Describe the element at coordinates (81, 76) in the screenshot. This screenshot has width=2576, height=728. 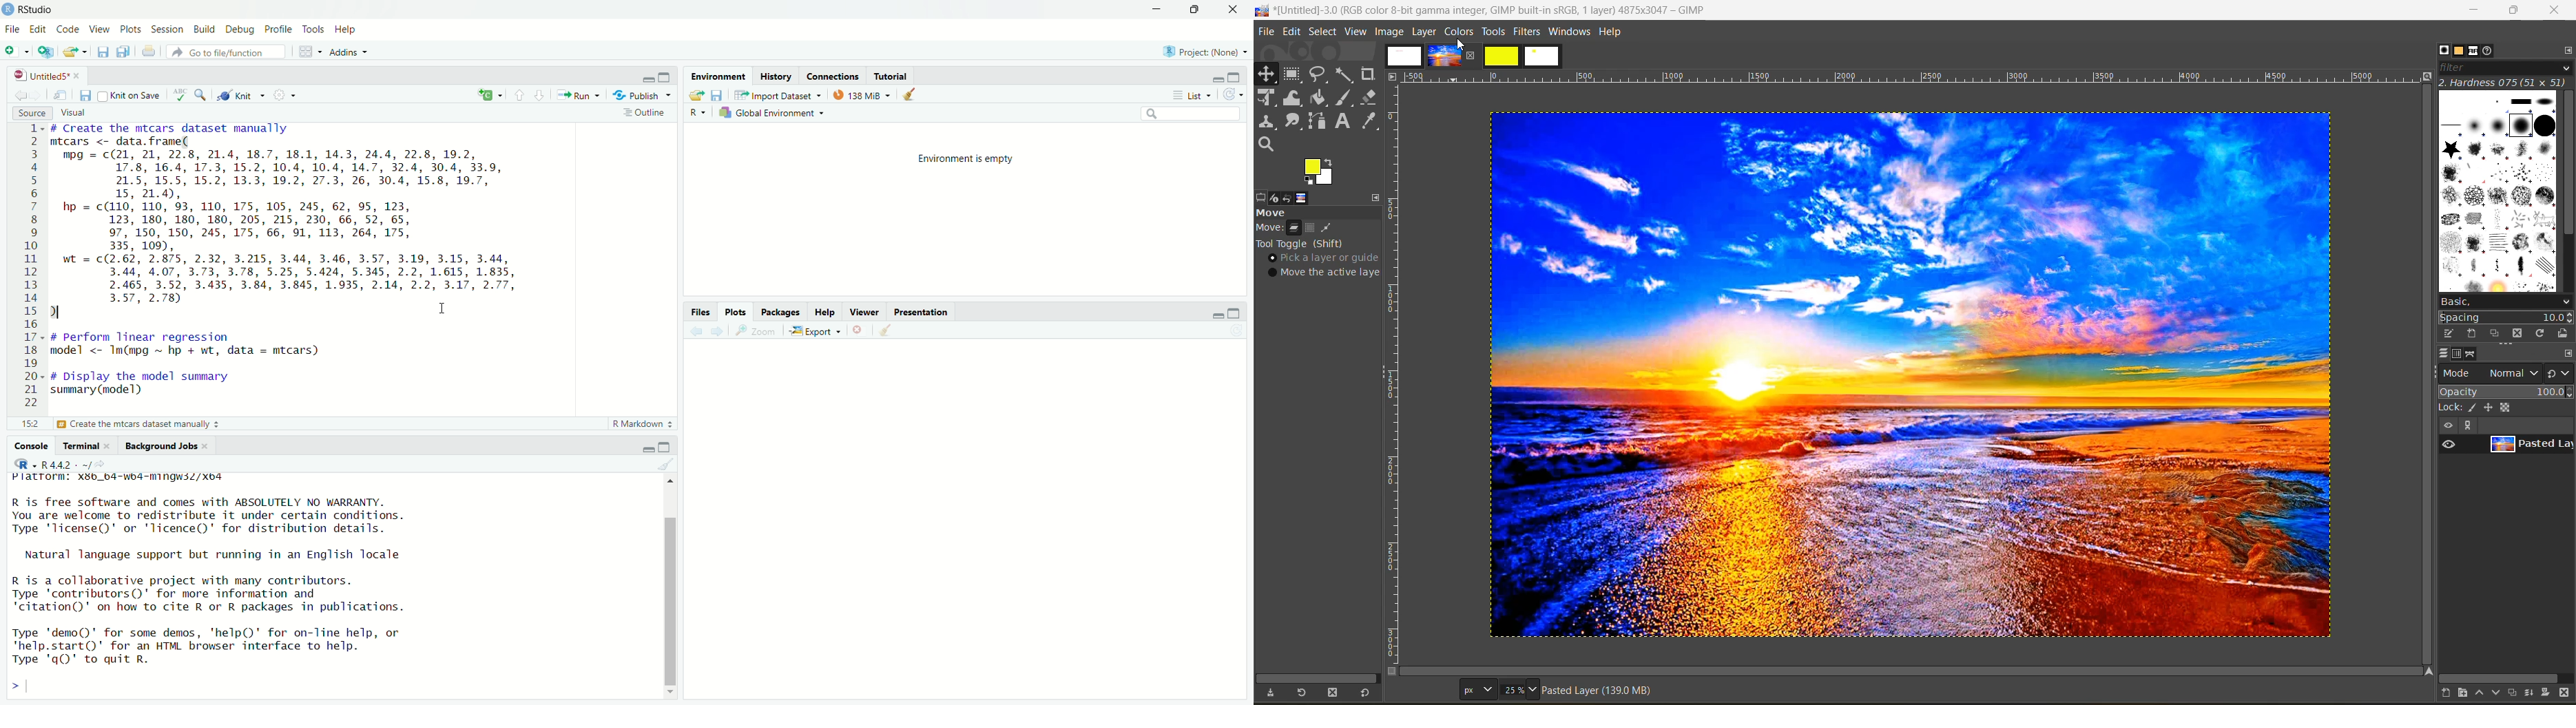
I see `close` at that location.